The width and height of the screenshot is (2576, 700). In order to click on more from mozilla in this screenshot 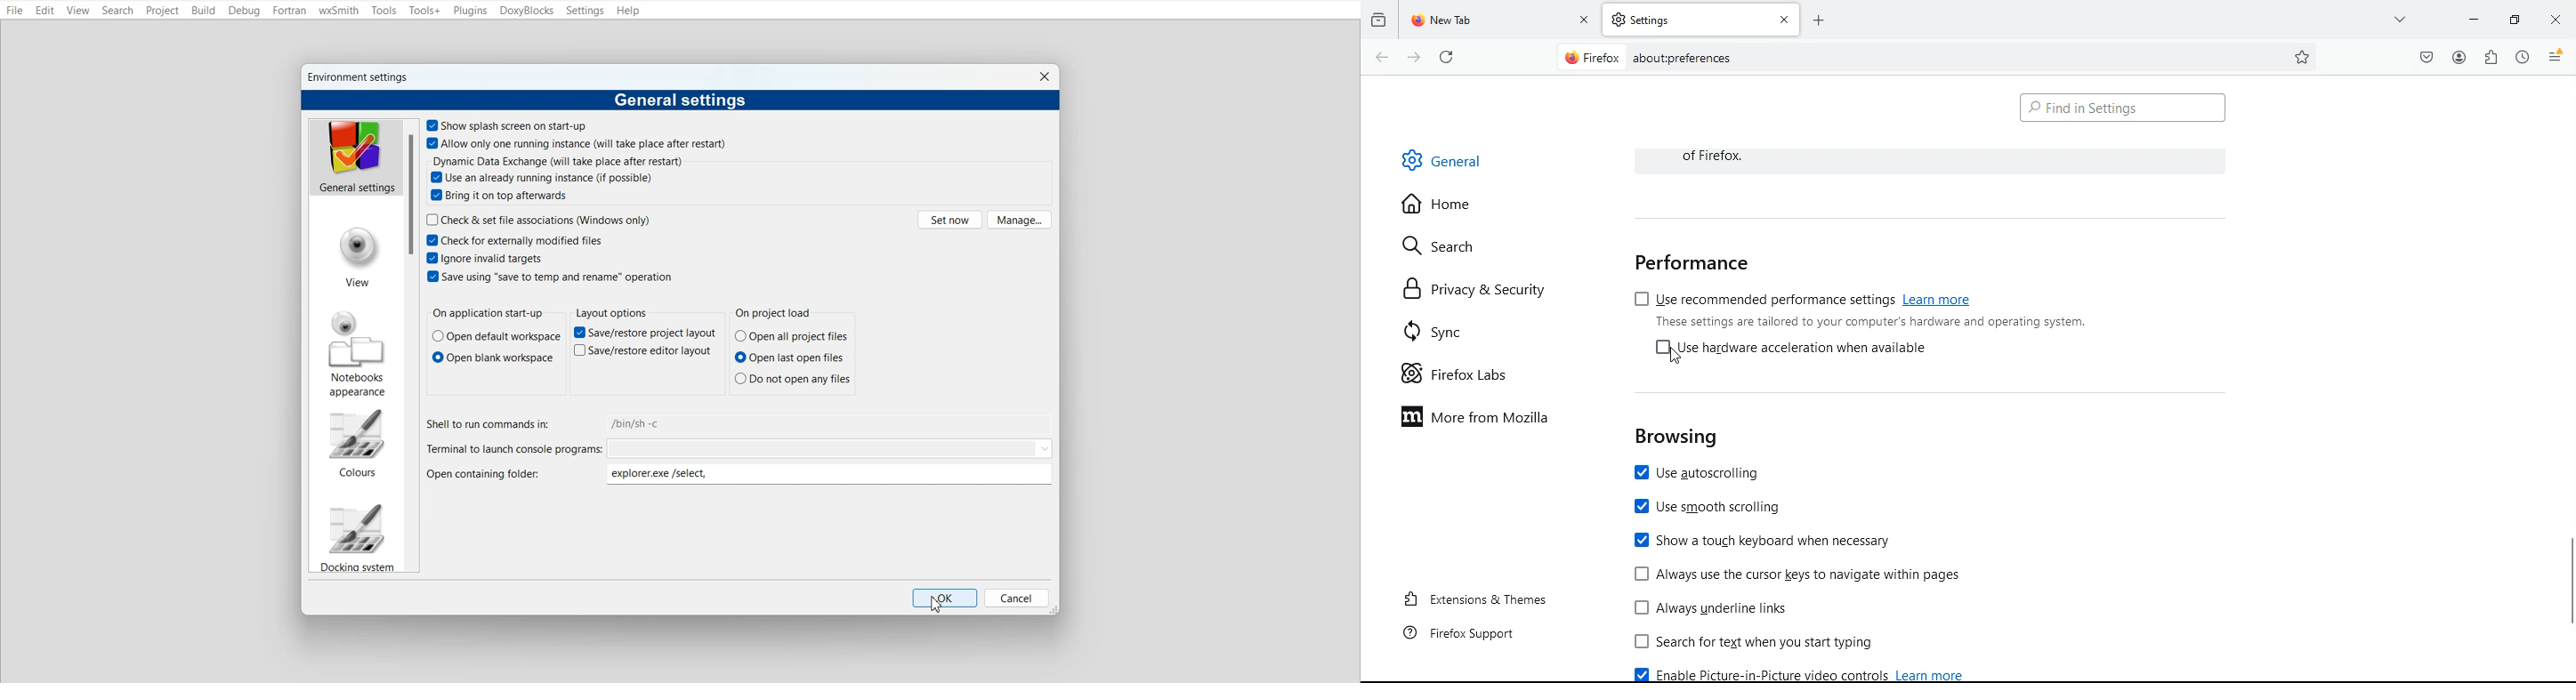, I will do `click(1486, 420)`.